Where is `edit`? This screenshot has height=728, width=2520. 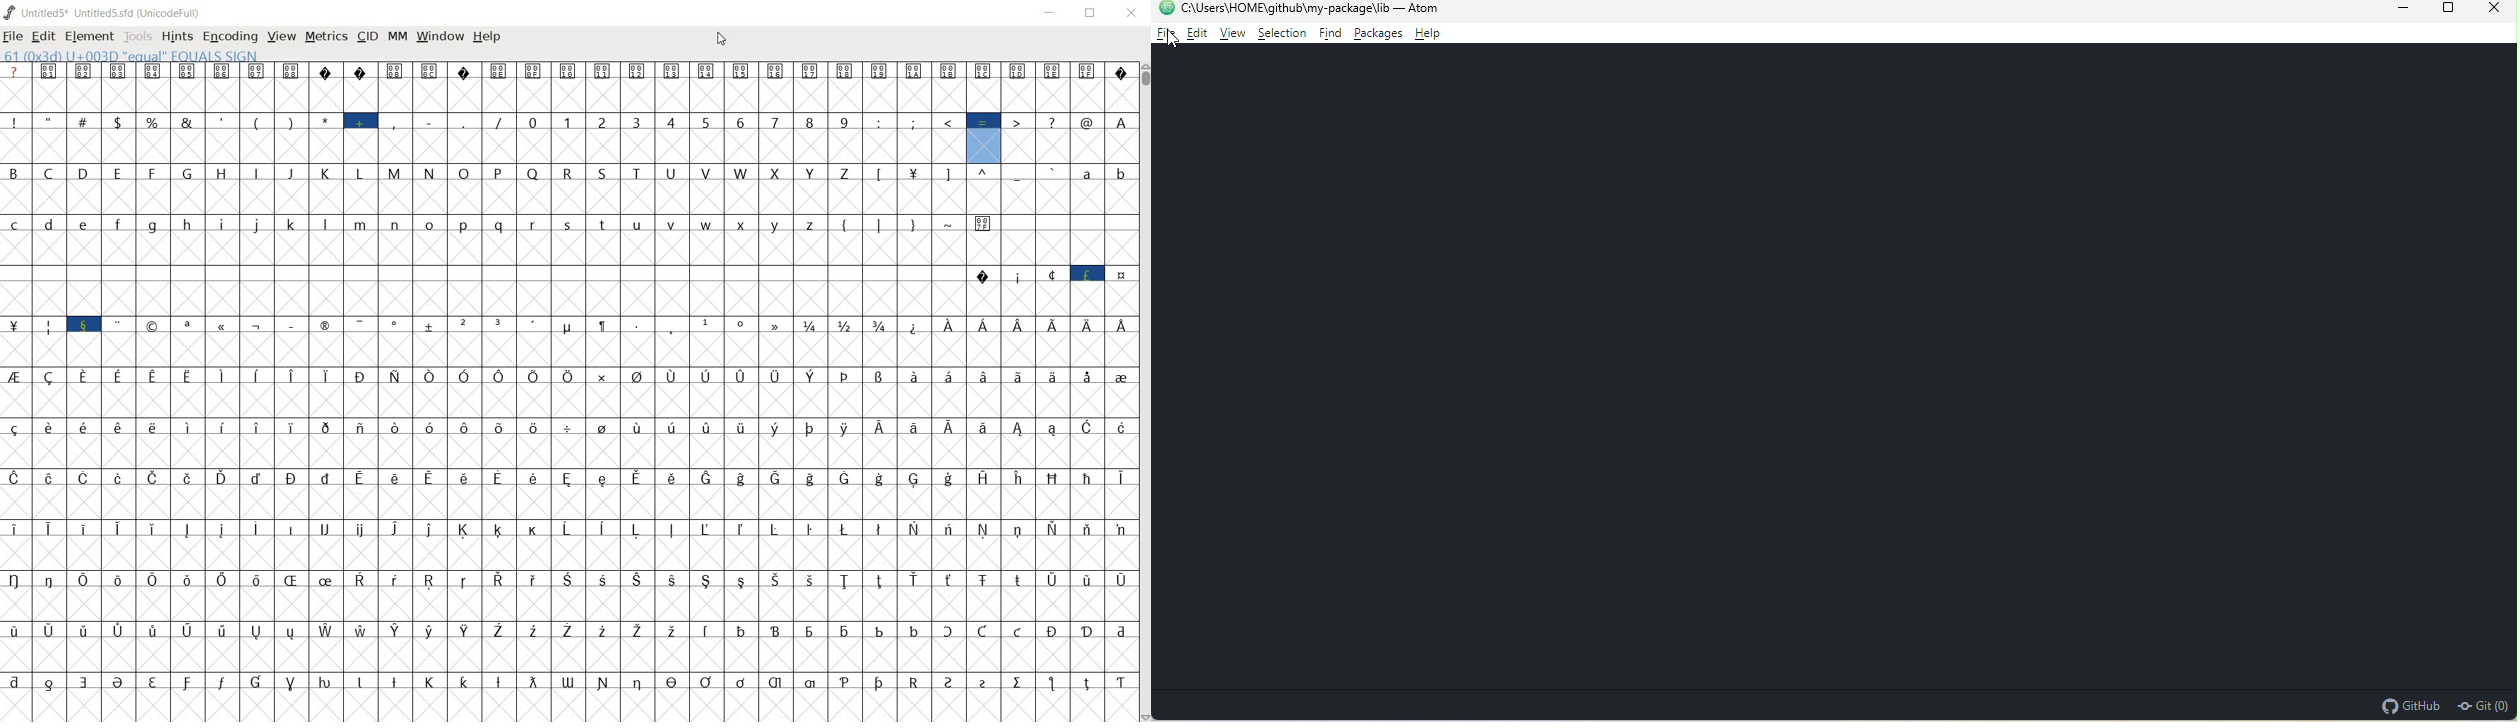 edit is located at coordinates (42, 38).